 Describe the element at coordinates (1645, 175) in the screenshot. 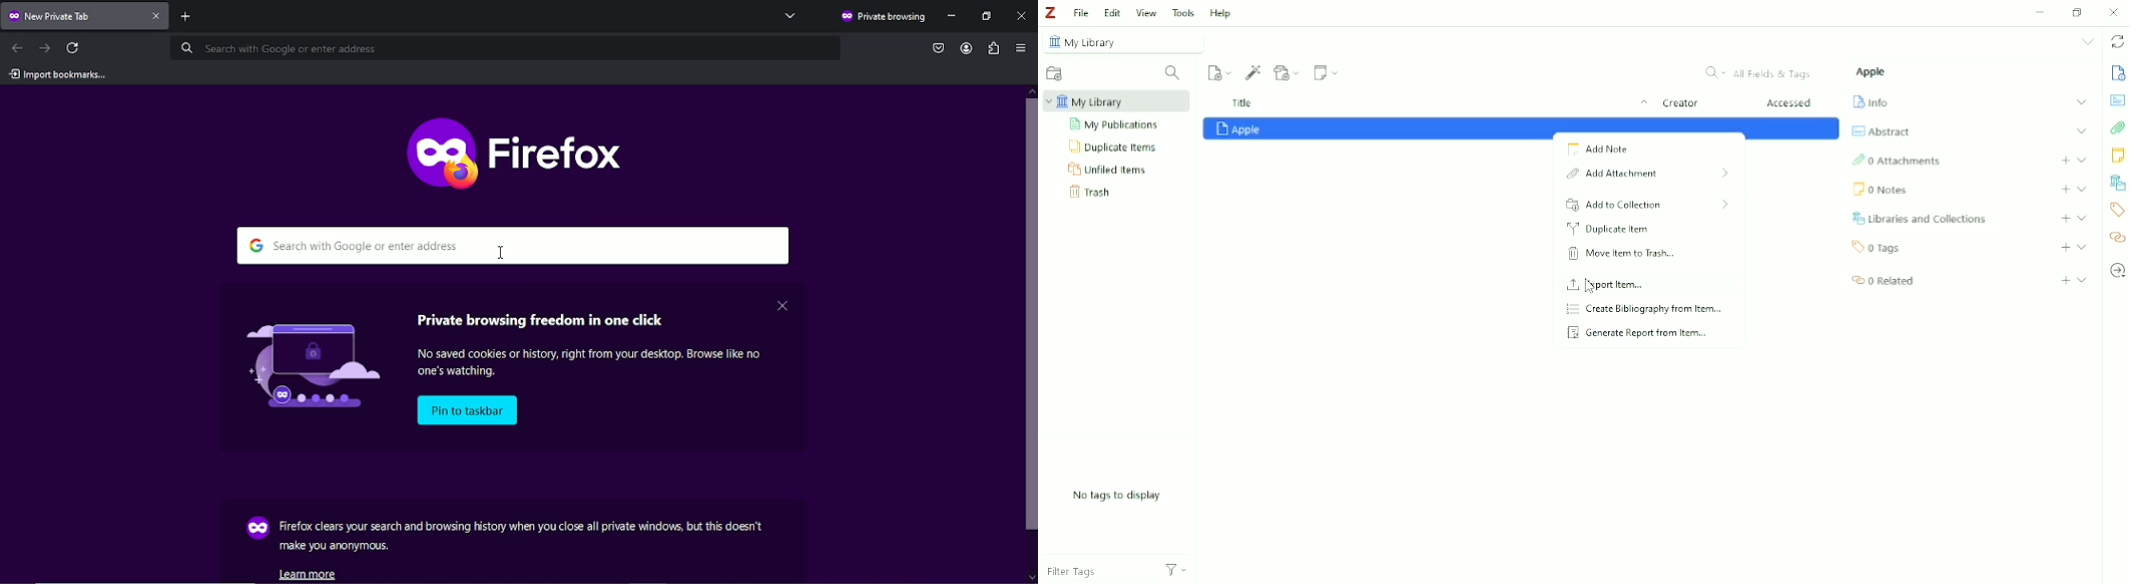

I see `Add Attachment` at that location.